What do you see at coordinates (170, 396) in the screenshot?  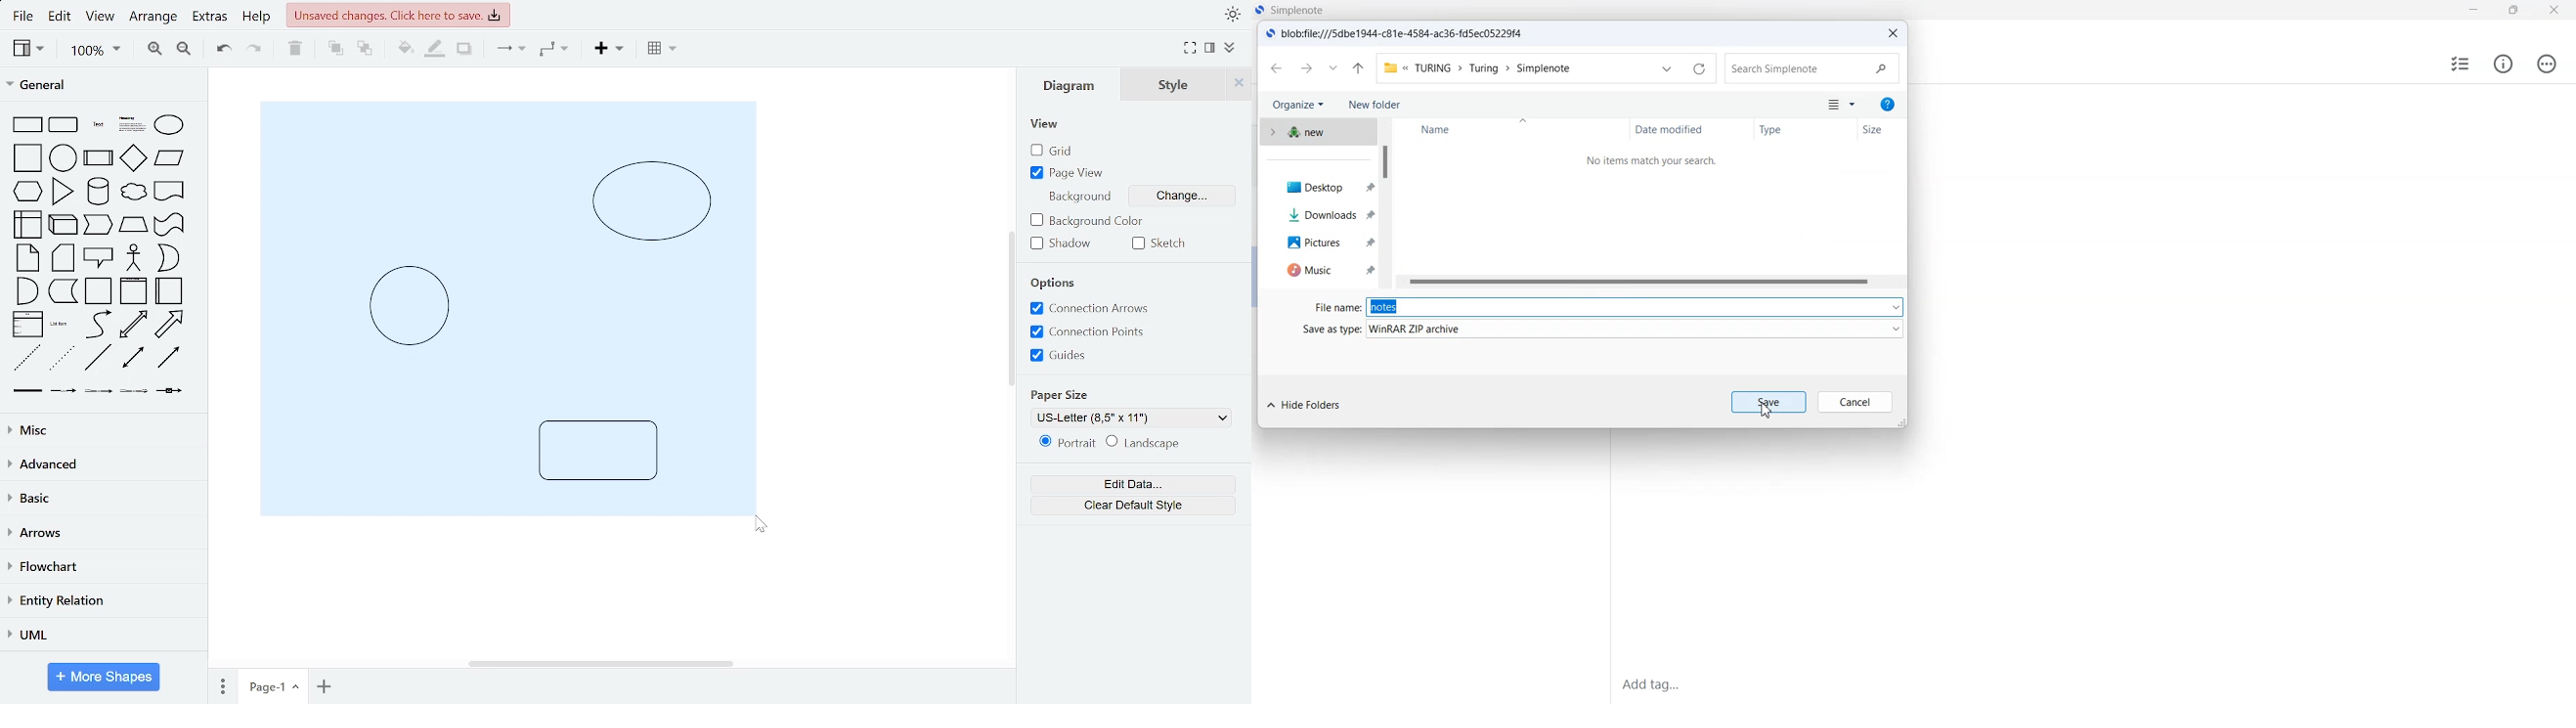 I see `Connector with symbol` at bounding box center [170, 396].